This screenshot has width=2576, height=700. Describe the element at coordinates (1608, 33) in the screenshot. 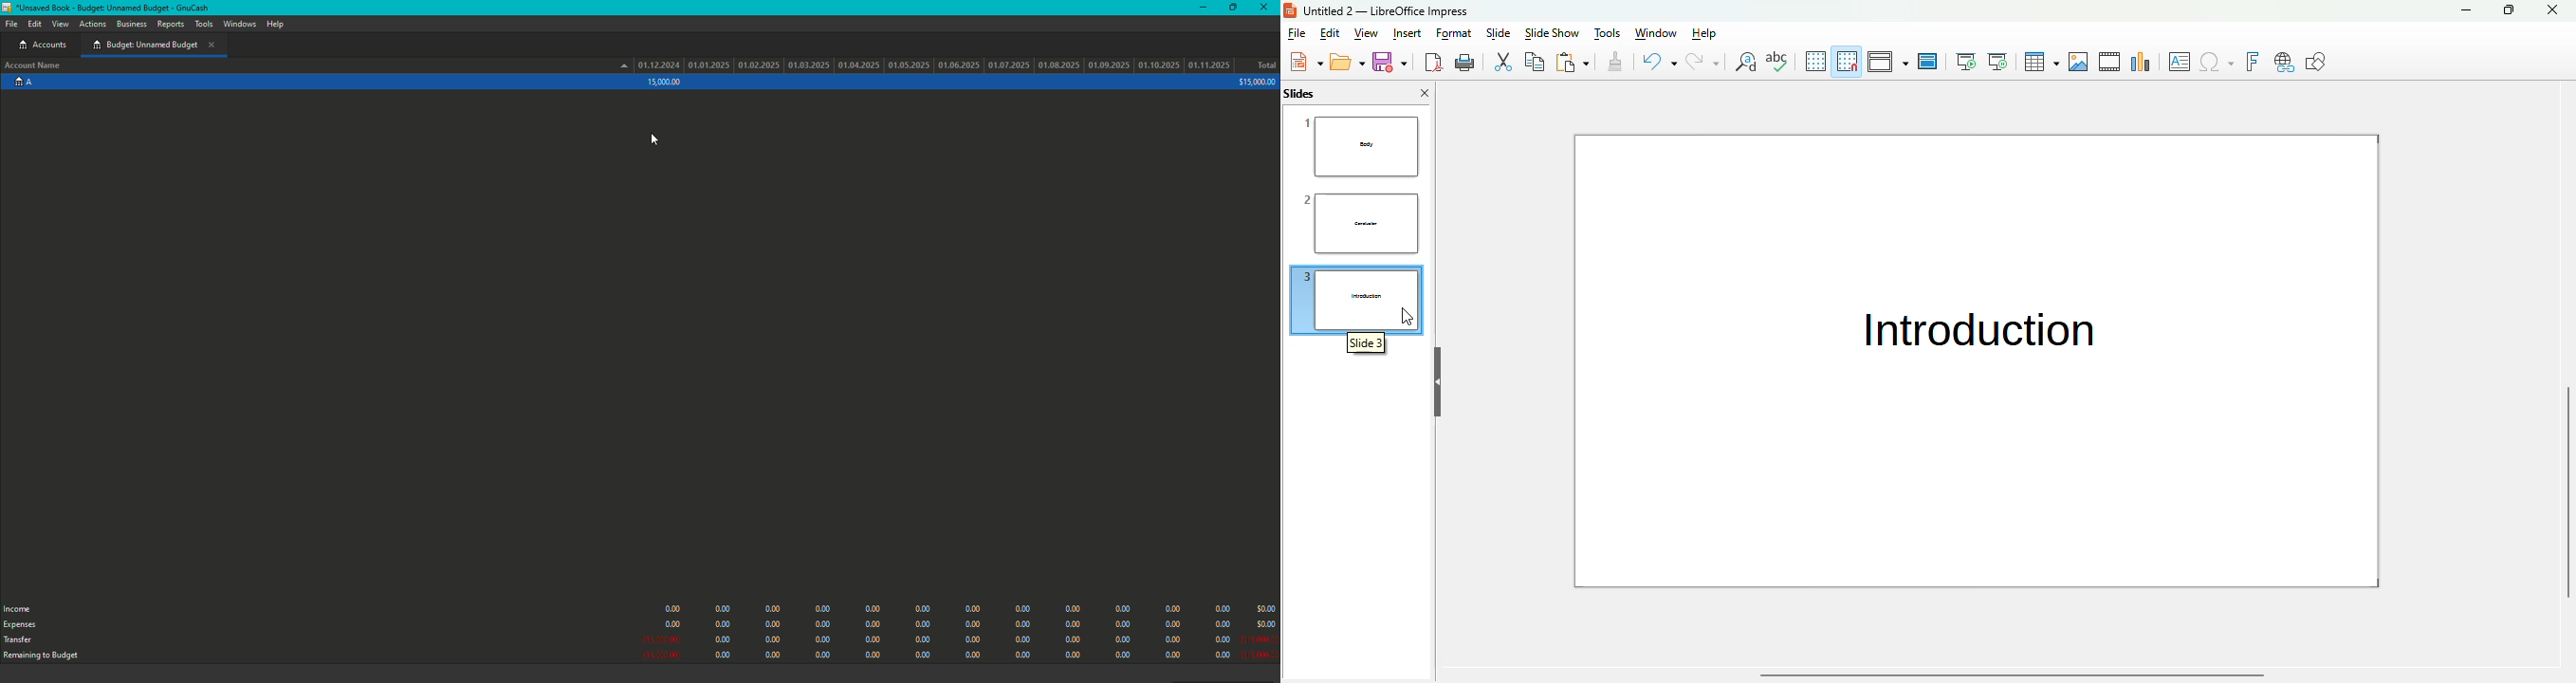

I see `tools` at that location.